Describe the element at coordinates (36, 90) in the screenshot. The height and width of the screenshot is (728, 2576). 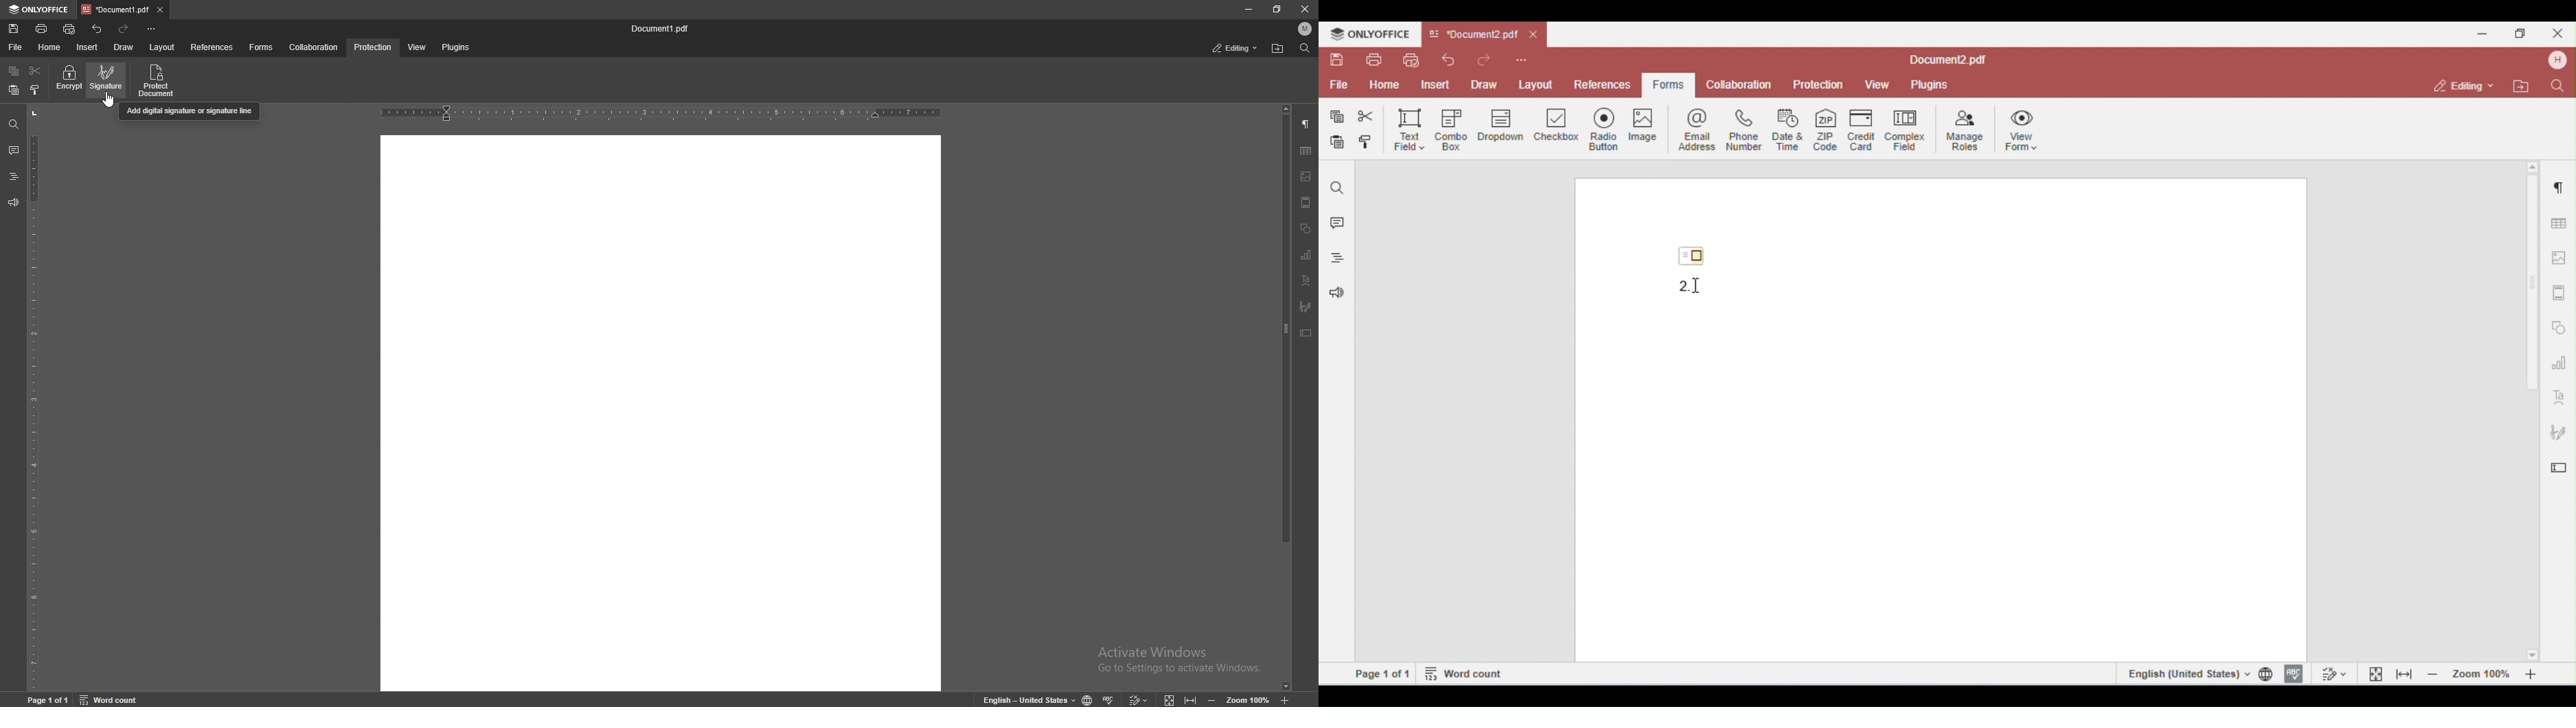
I see `copy style` at that location.